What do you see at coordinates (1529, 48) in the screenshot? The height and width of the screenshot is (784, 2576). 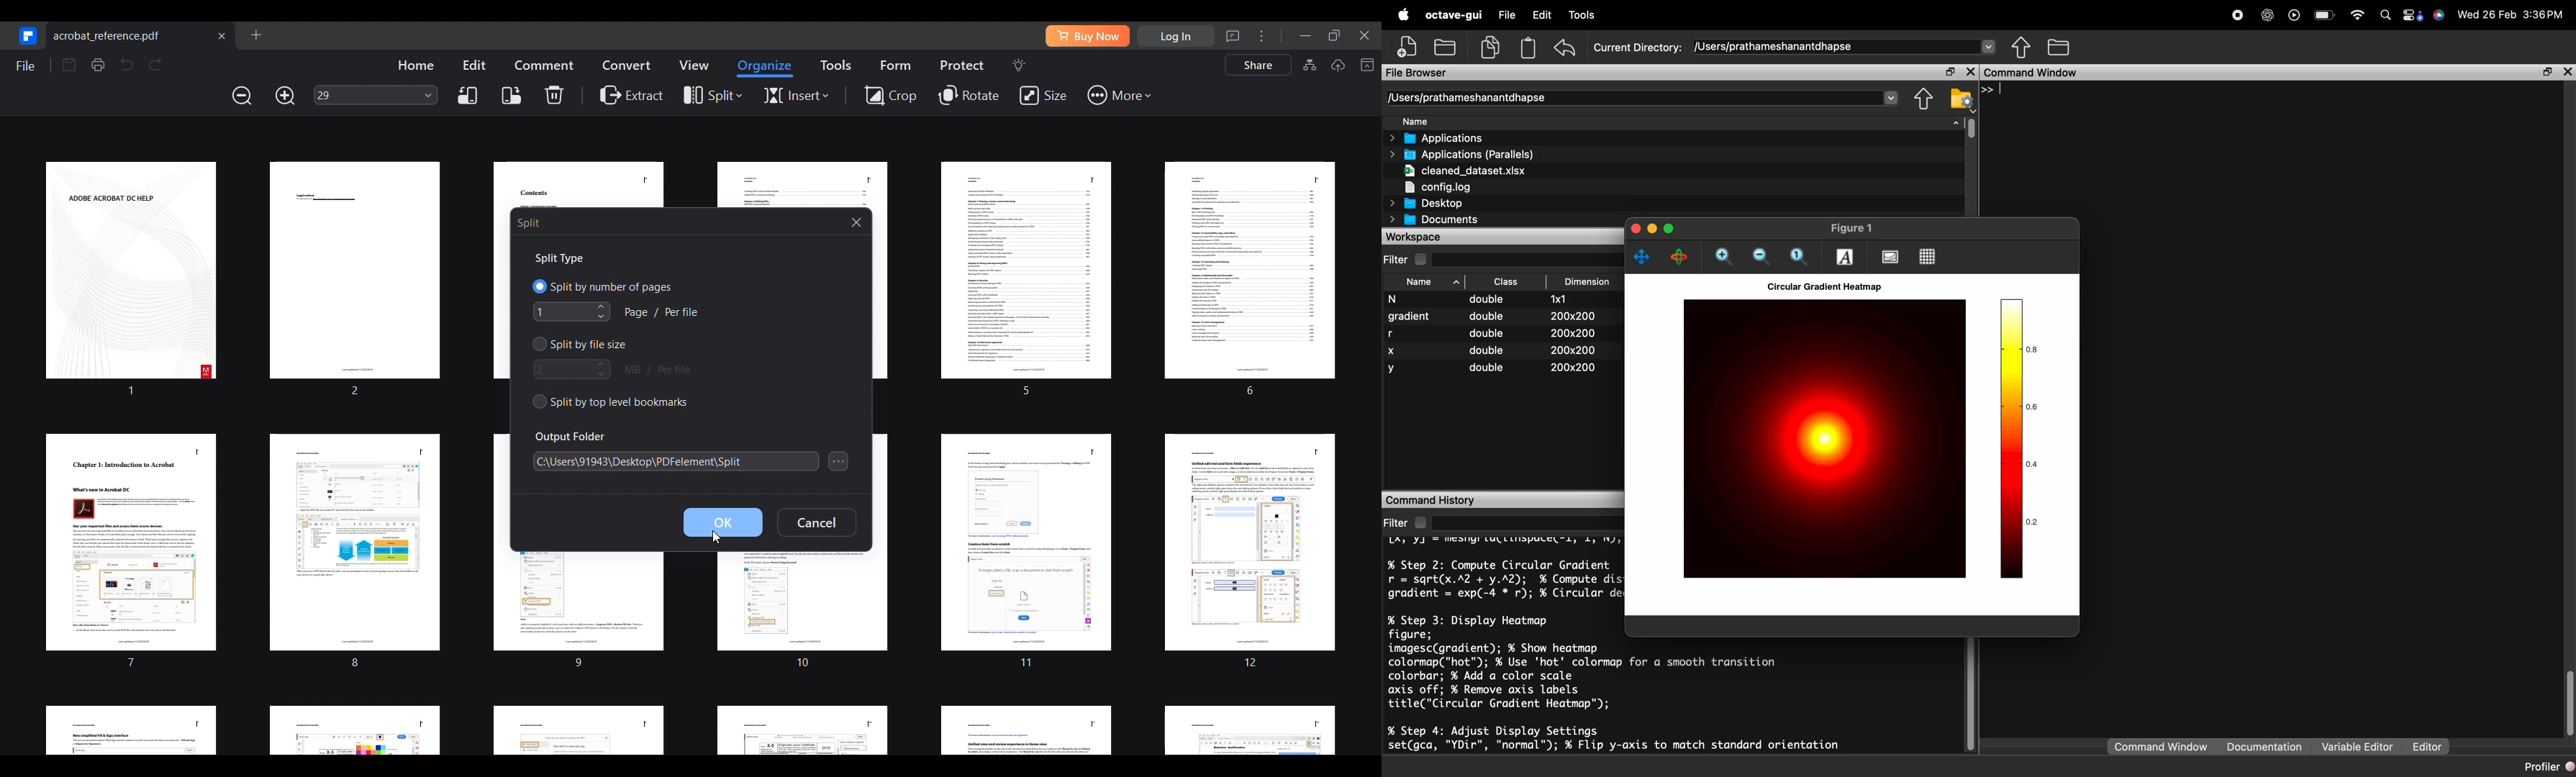 I see `paste` at bounding box center [1529, 48].